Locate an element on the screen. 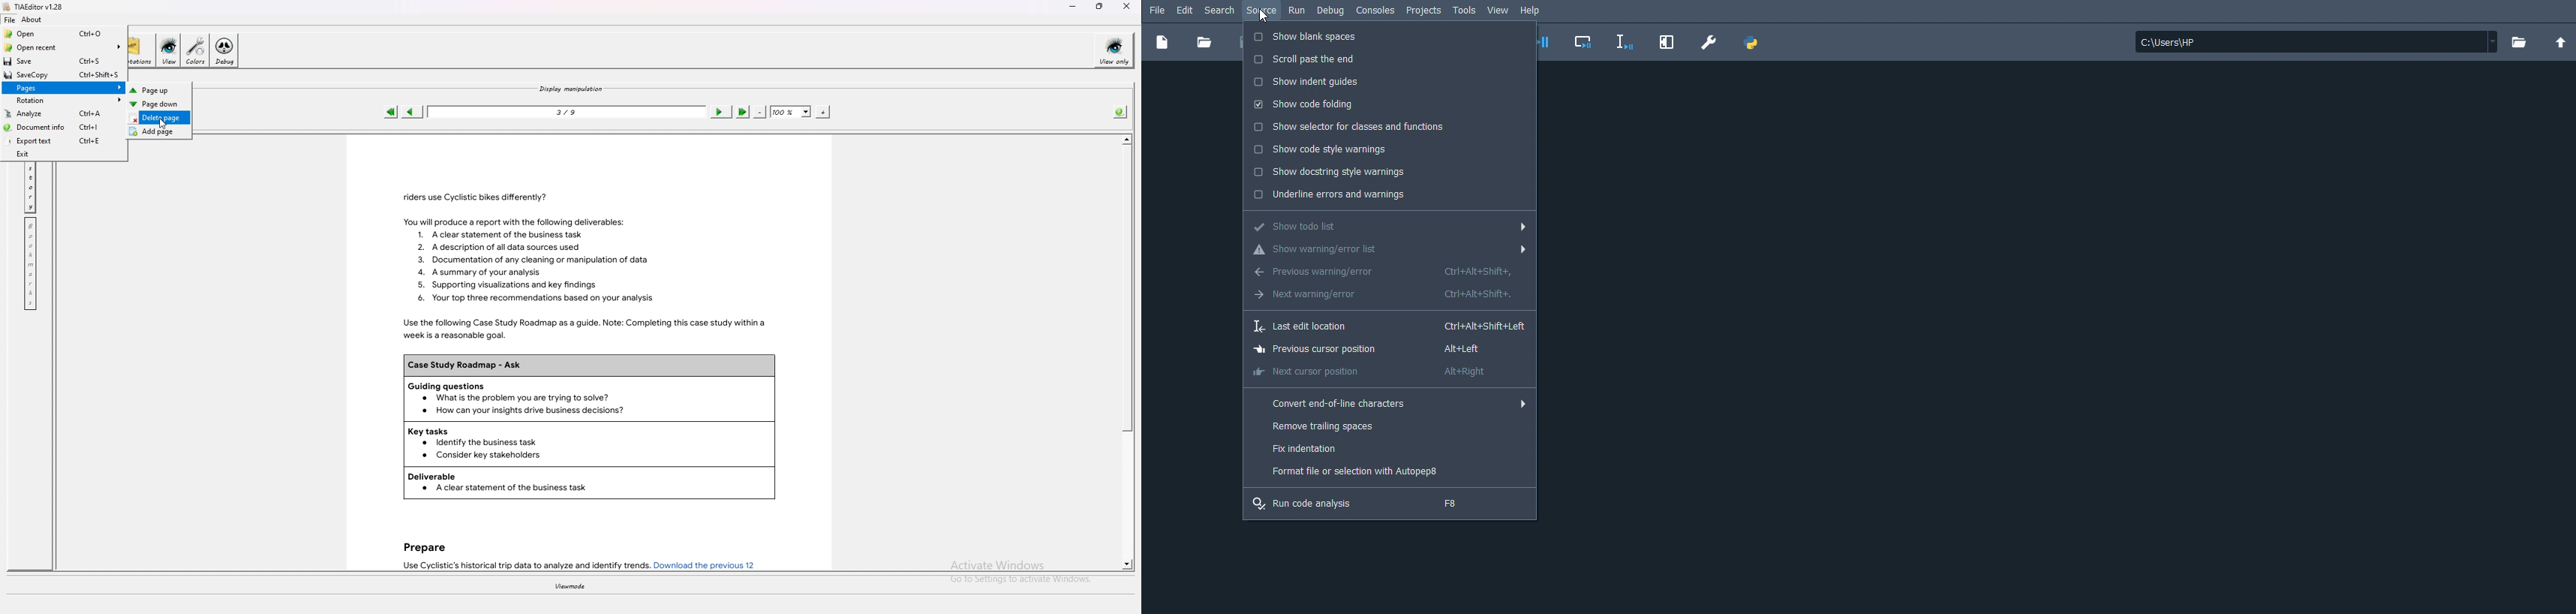  Scroll past the end is located at coordinates (1309, 59).